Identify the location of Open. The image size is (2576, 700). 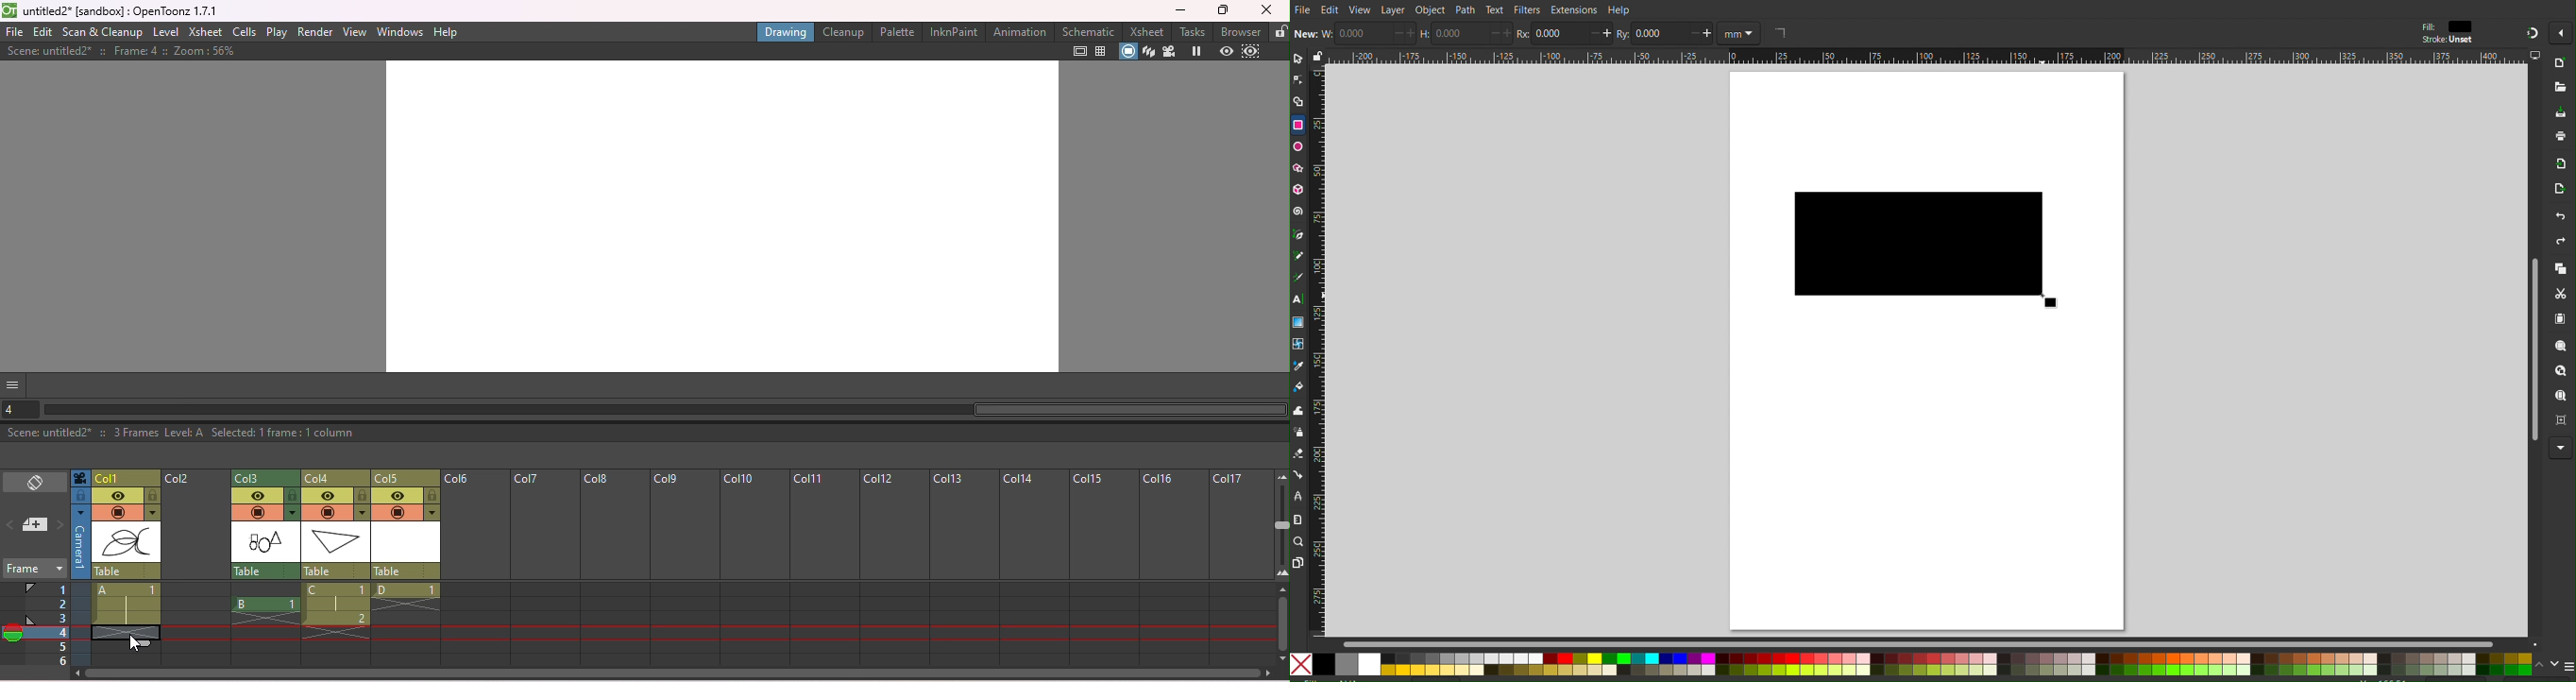
(2560, 88).